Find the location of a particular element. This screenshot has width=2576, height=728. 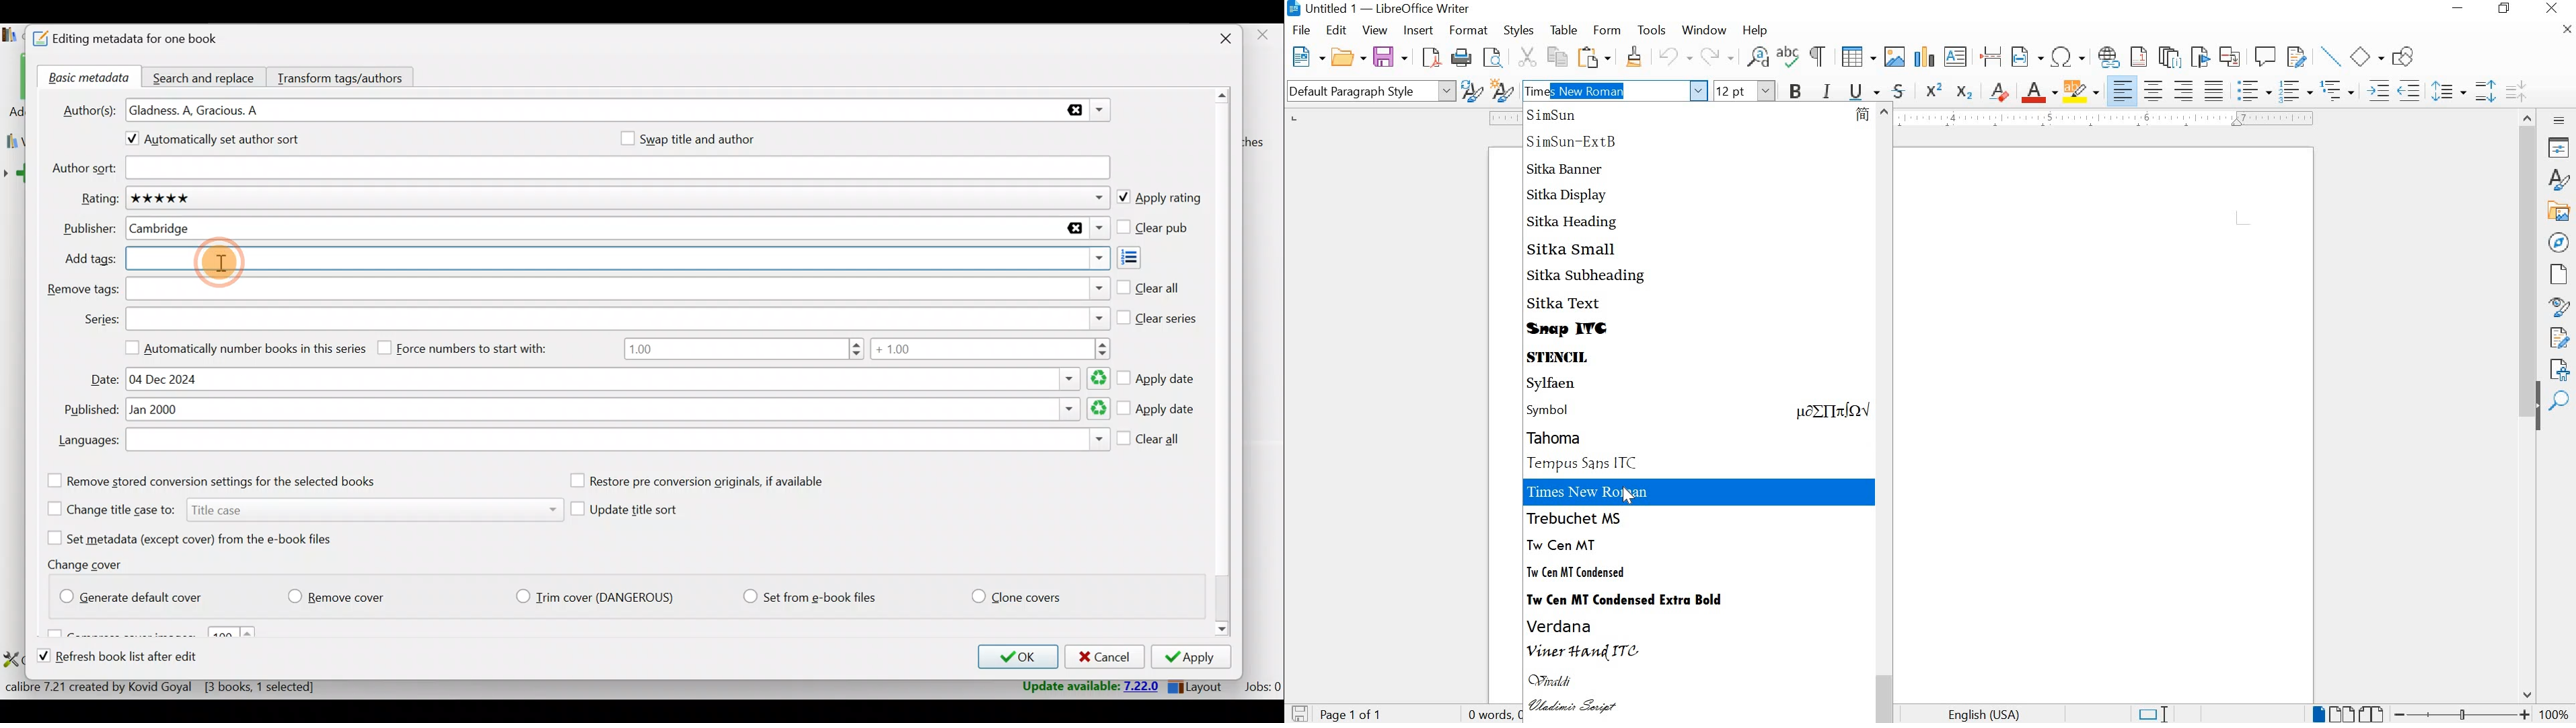

SYMBOL is located at coordinates (1699, 411).